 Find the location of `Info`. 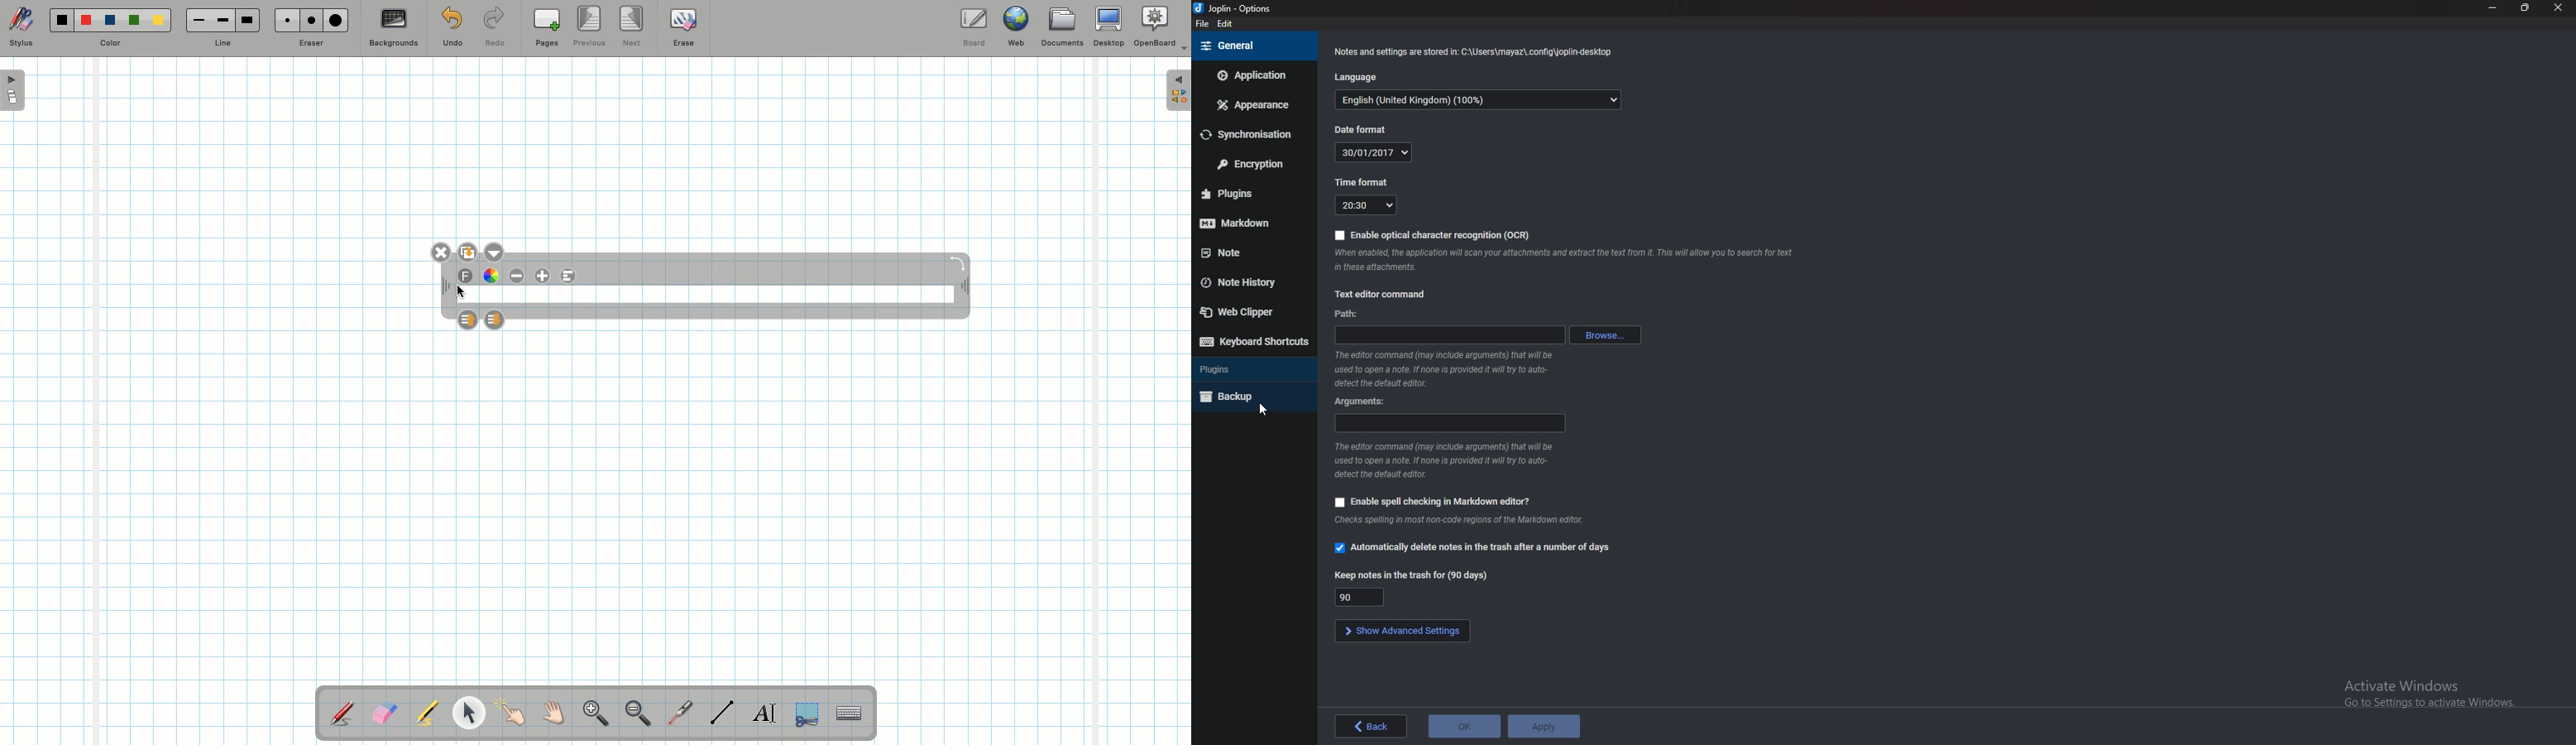

Info is located at coordinates (1447, 370).